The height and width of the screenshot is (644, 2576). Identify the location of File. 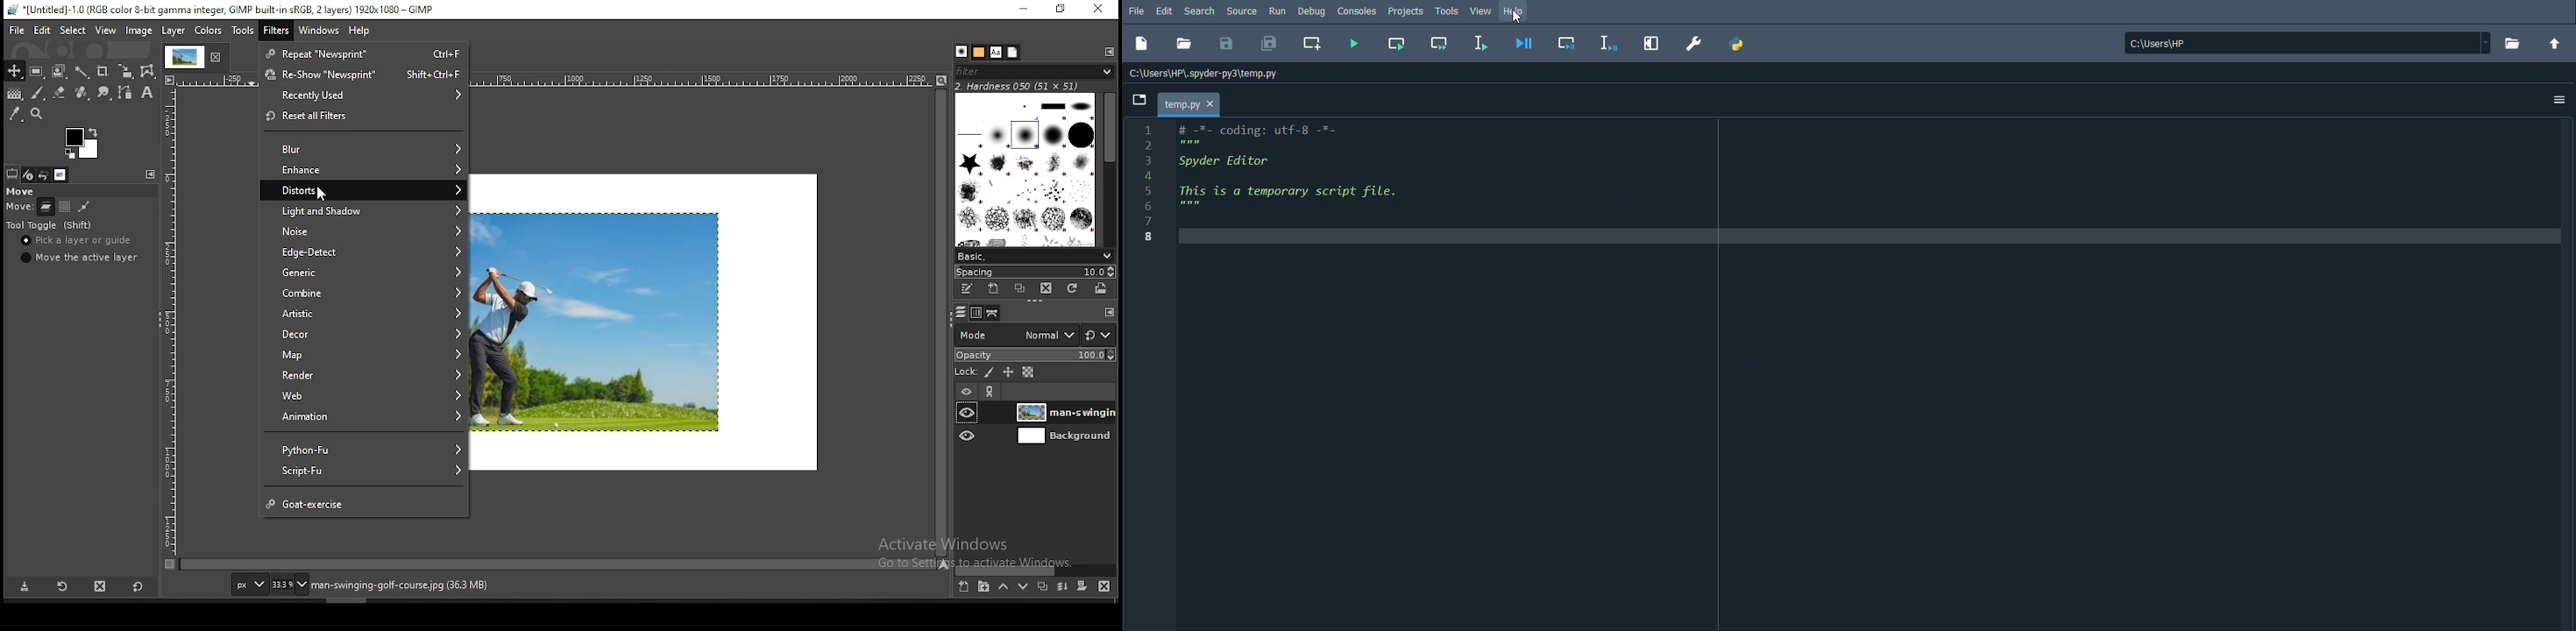
(1135, 11).